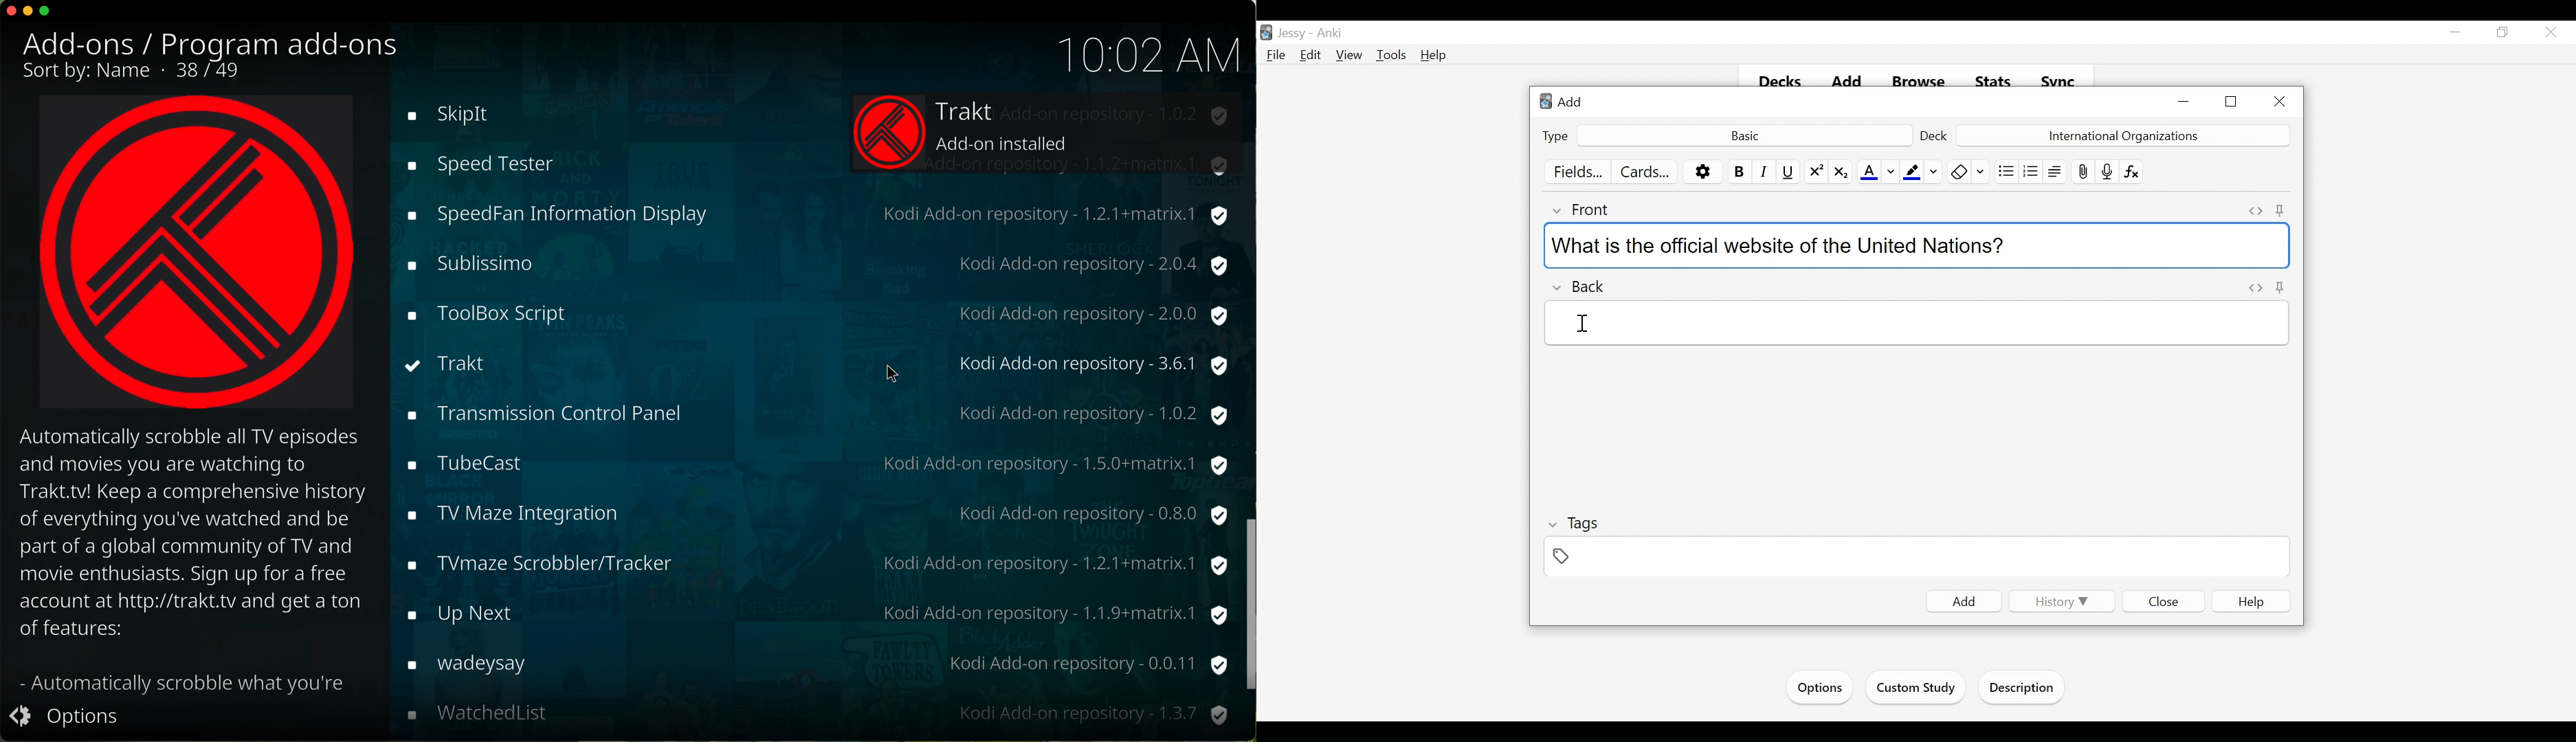 Image resolution: width=2576 pixels, height=756 pixels. Describe the element at coordinates (1266, 34) in the screenshot. I see `Anki Desktop icon` at that location.